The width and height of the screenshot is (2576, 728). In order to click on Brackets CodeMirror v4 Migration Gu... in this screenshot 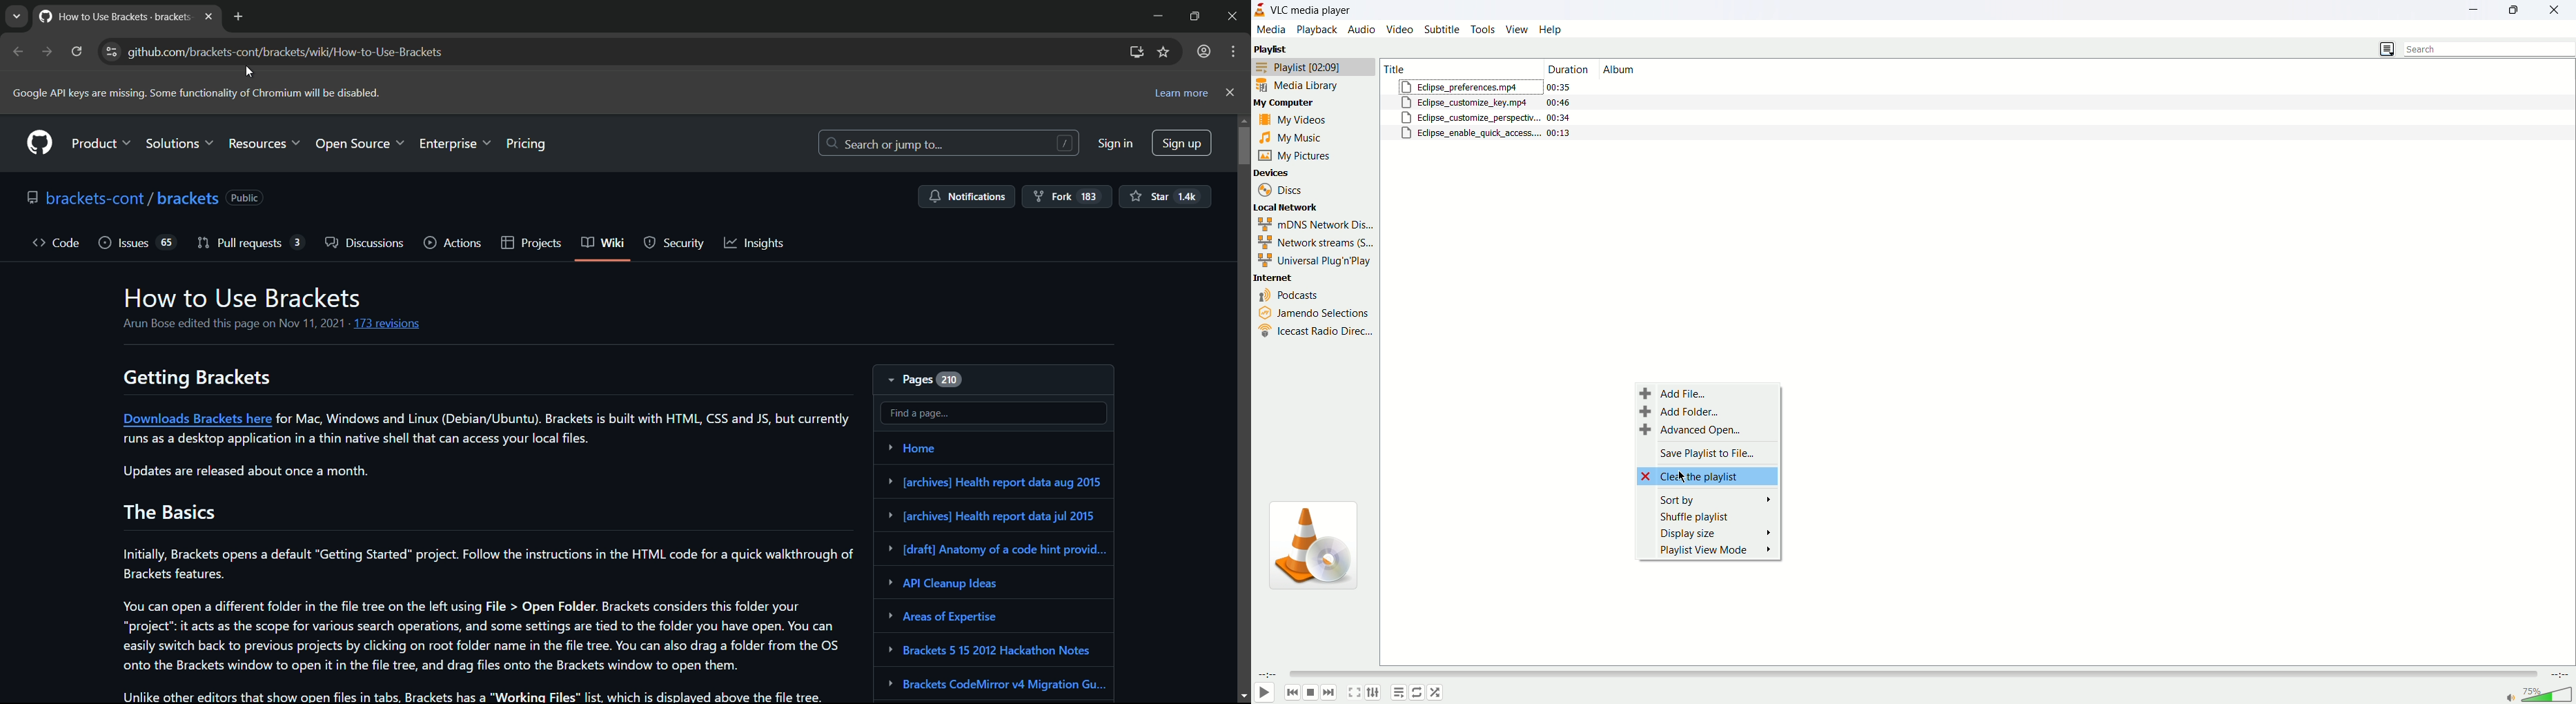, I will do `click(998, 682)`.